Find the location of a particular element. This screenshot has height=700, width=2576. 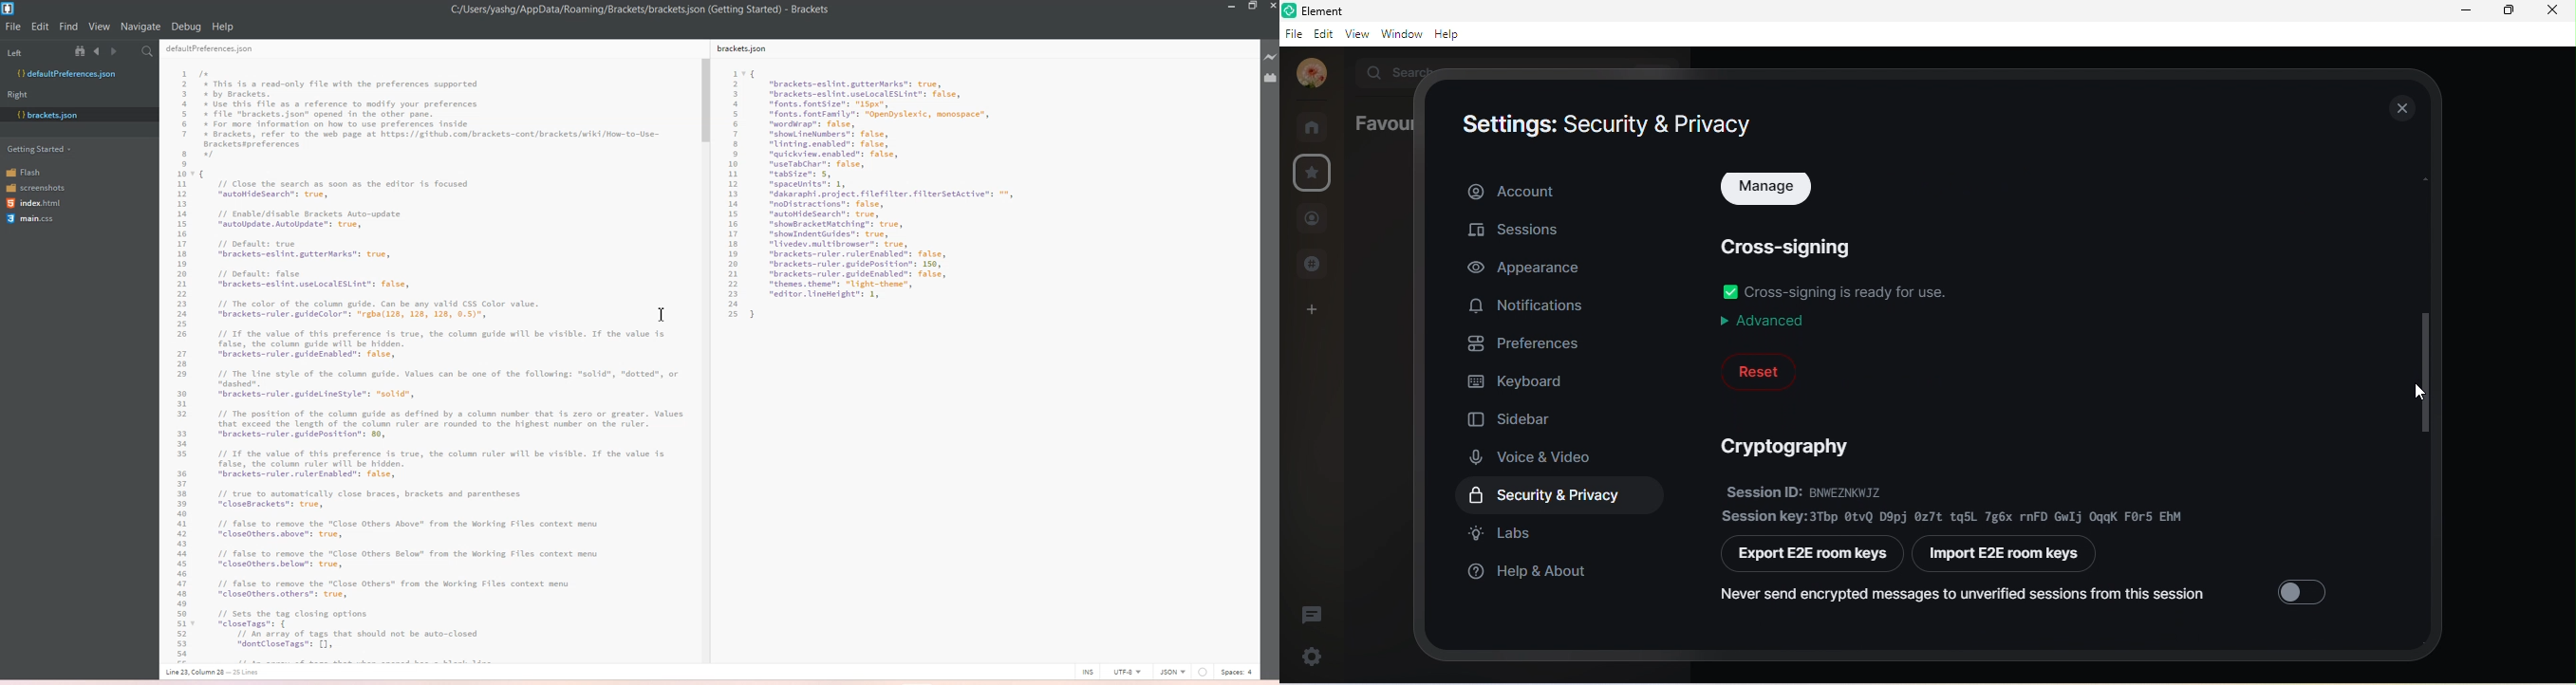

voice and video is located at coordinates (1539, 456).